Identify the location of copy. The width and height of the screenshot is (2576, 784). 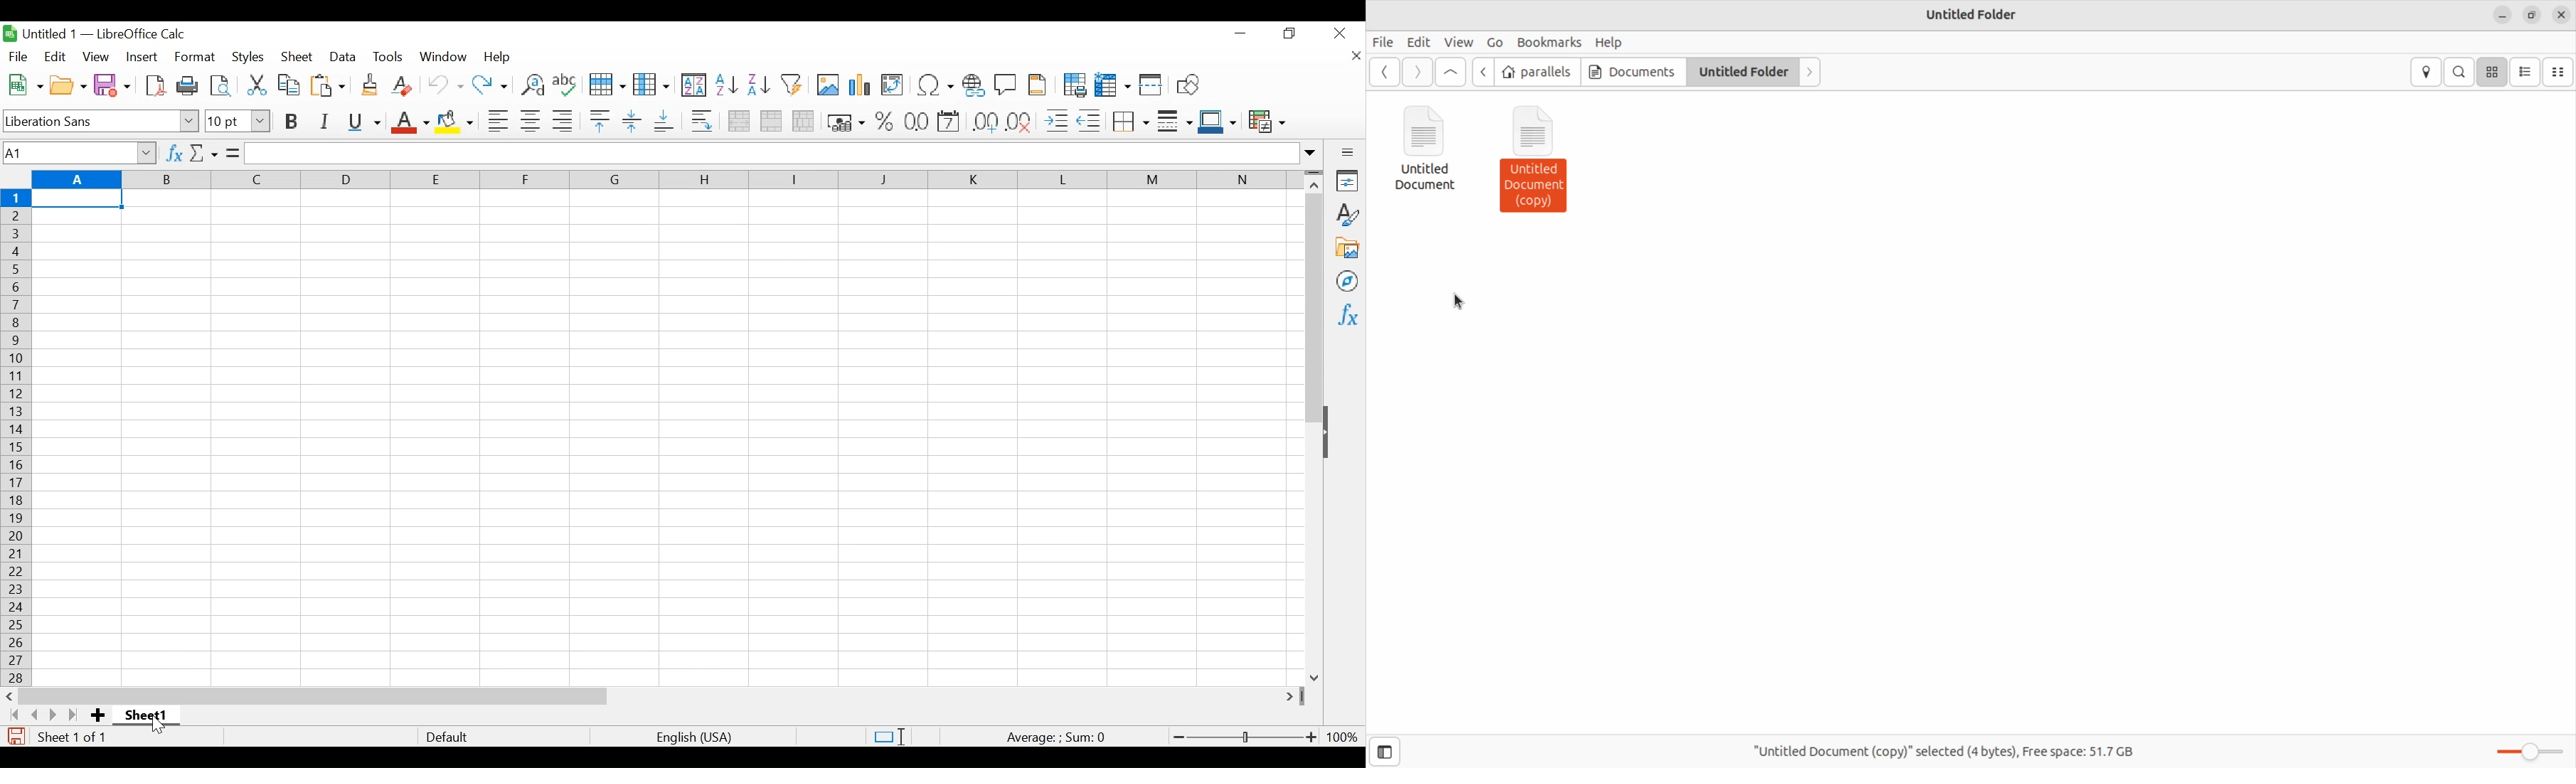
(2532, 16).